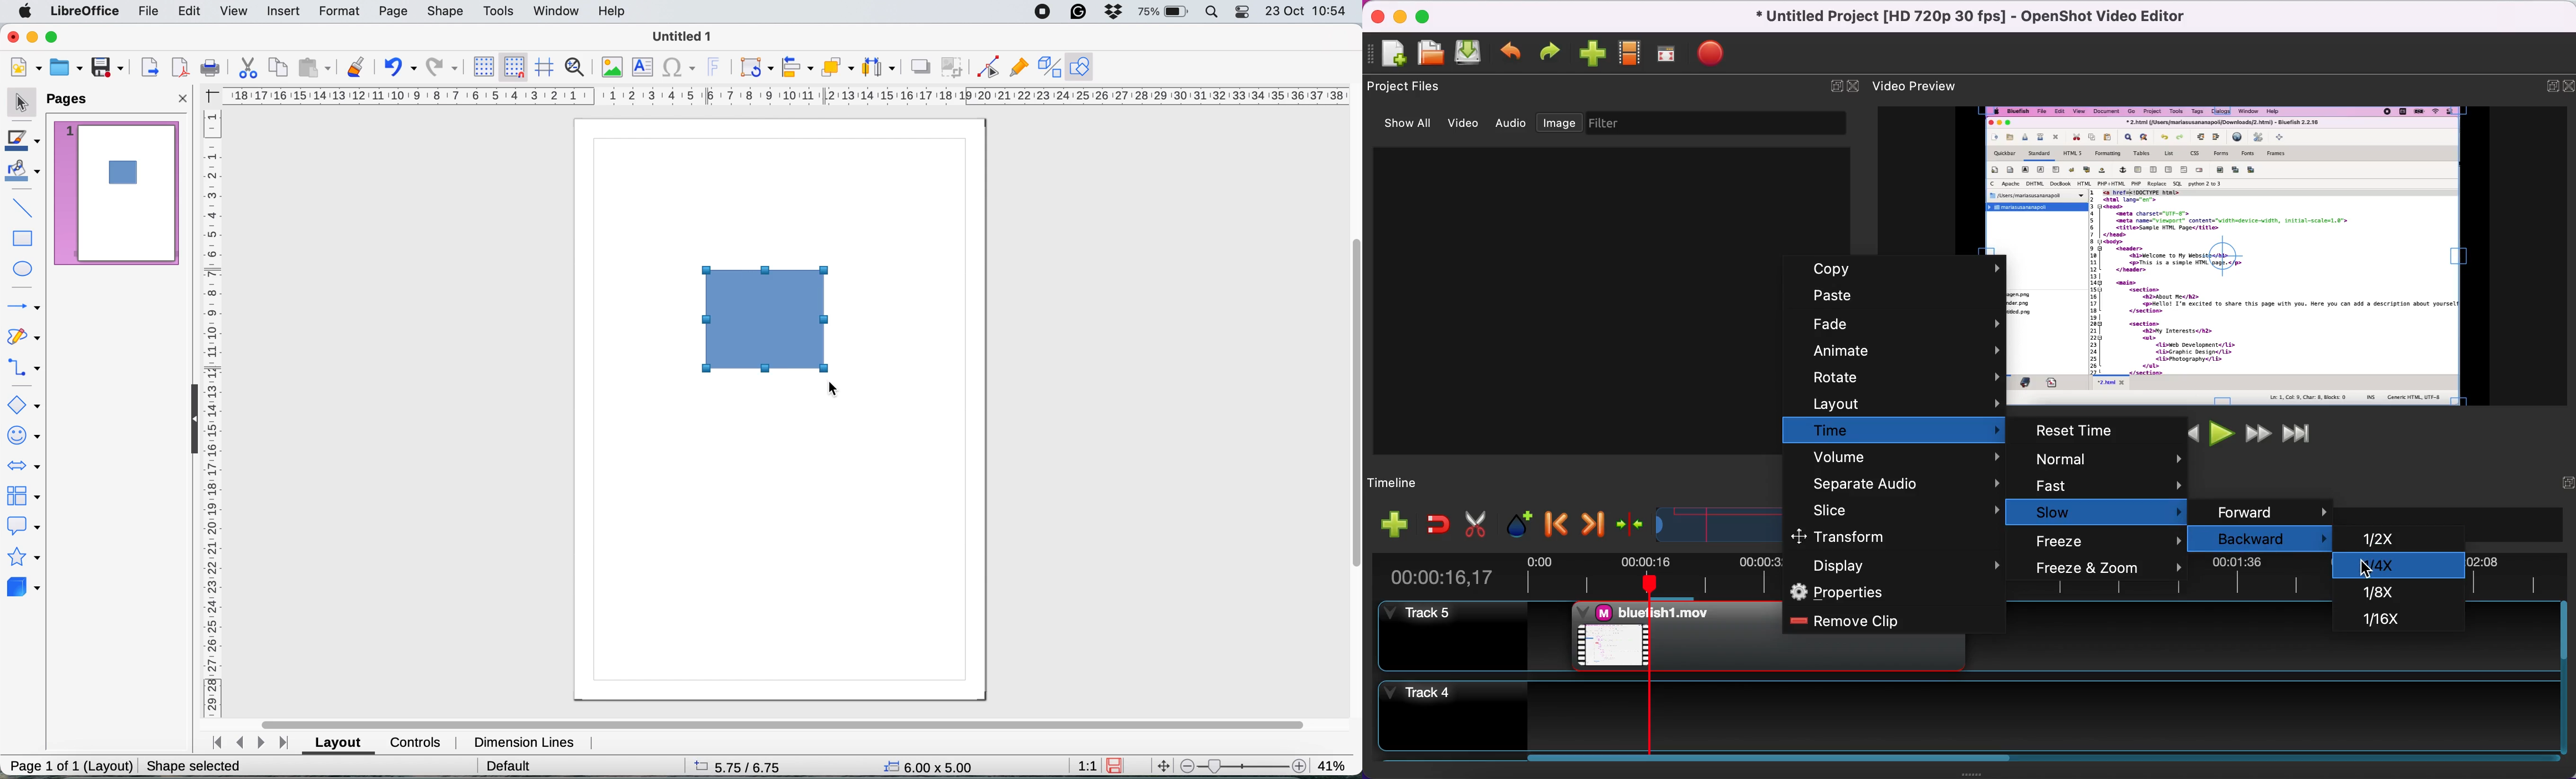 This screenshot has height=784, width=2576. I want to click on print, so click(208, 69).